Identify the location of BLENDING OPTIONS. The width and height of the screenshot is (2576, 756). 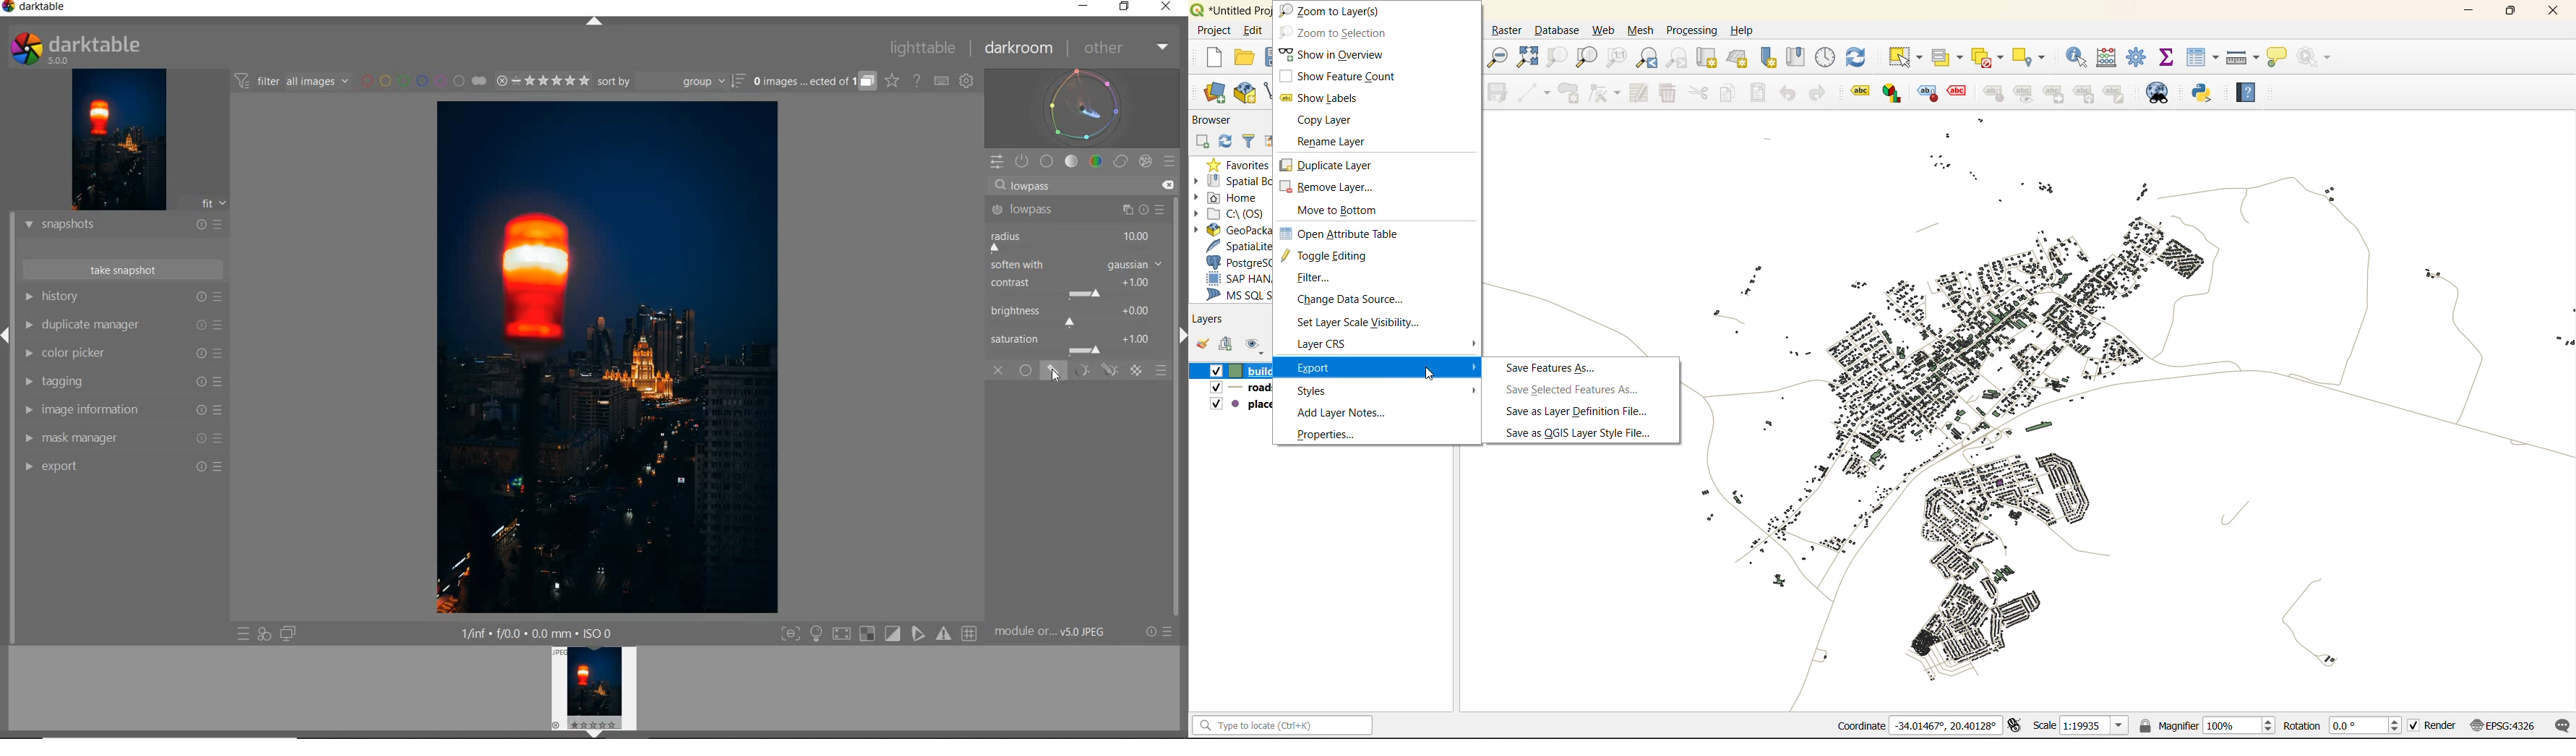
(1163, 371).